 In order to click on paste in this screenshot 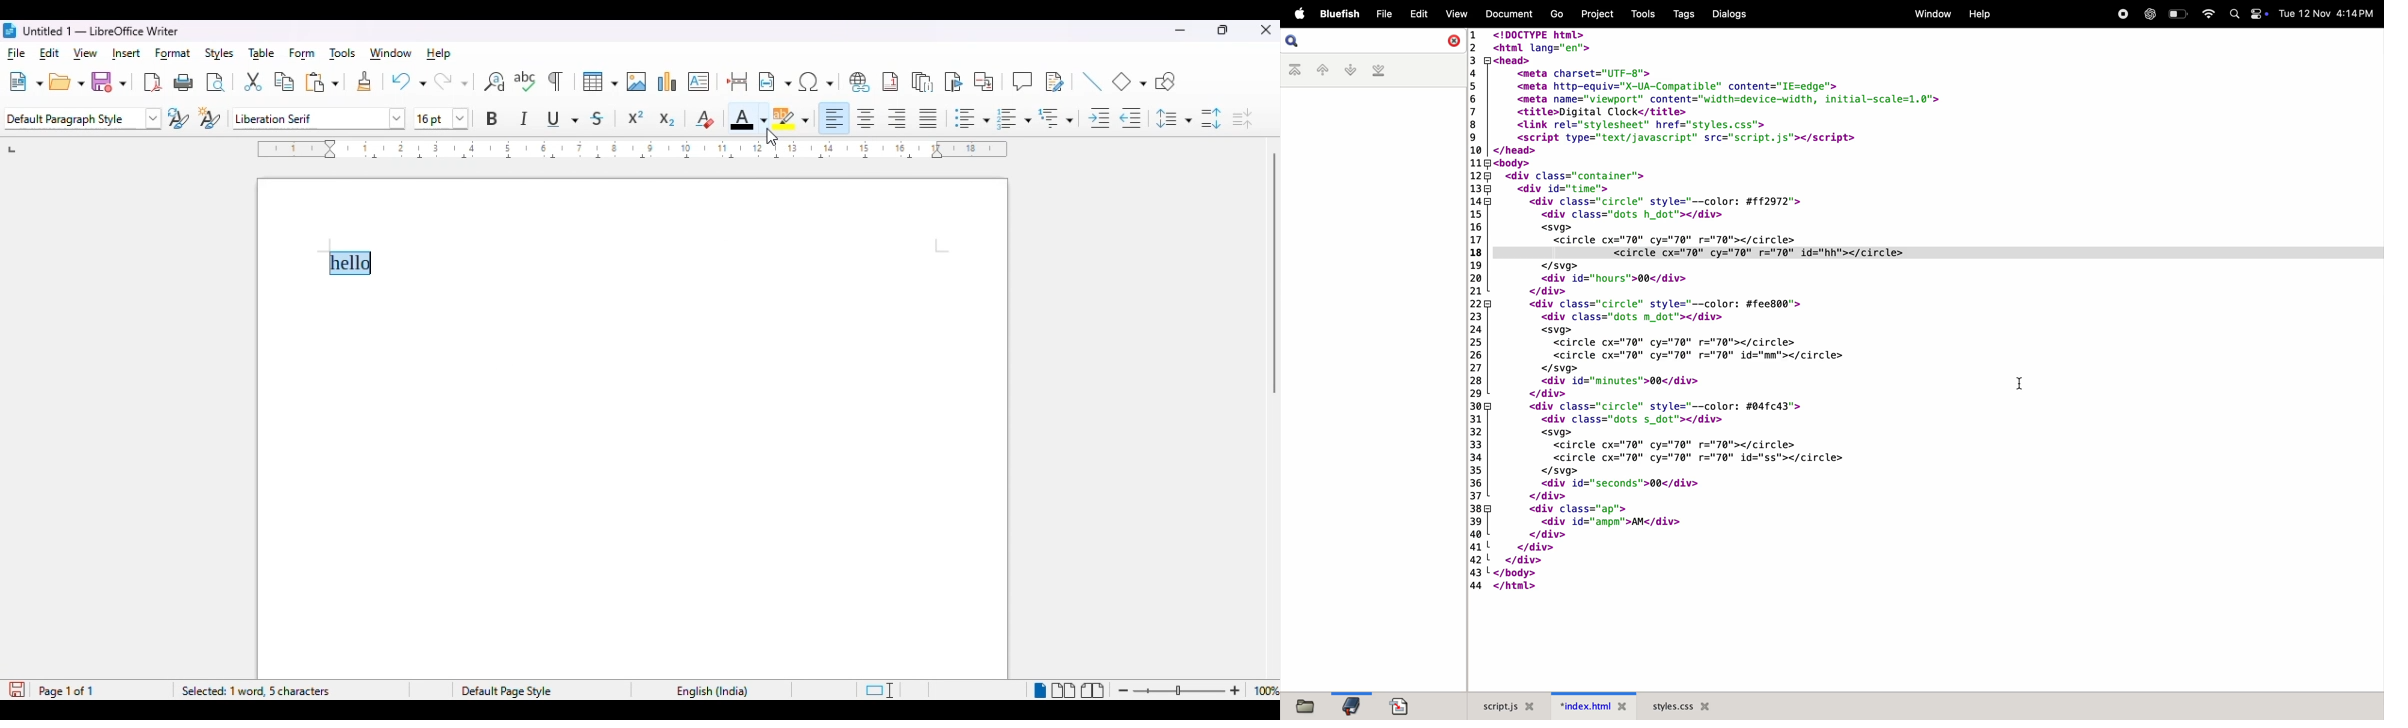, I will do `click(322, 82)`.